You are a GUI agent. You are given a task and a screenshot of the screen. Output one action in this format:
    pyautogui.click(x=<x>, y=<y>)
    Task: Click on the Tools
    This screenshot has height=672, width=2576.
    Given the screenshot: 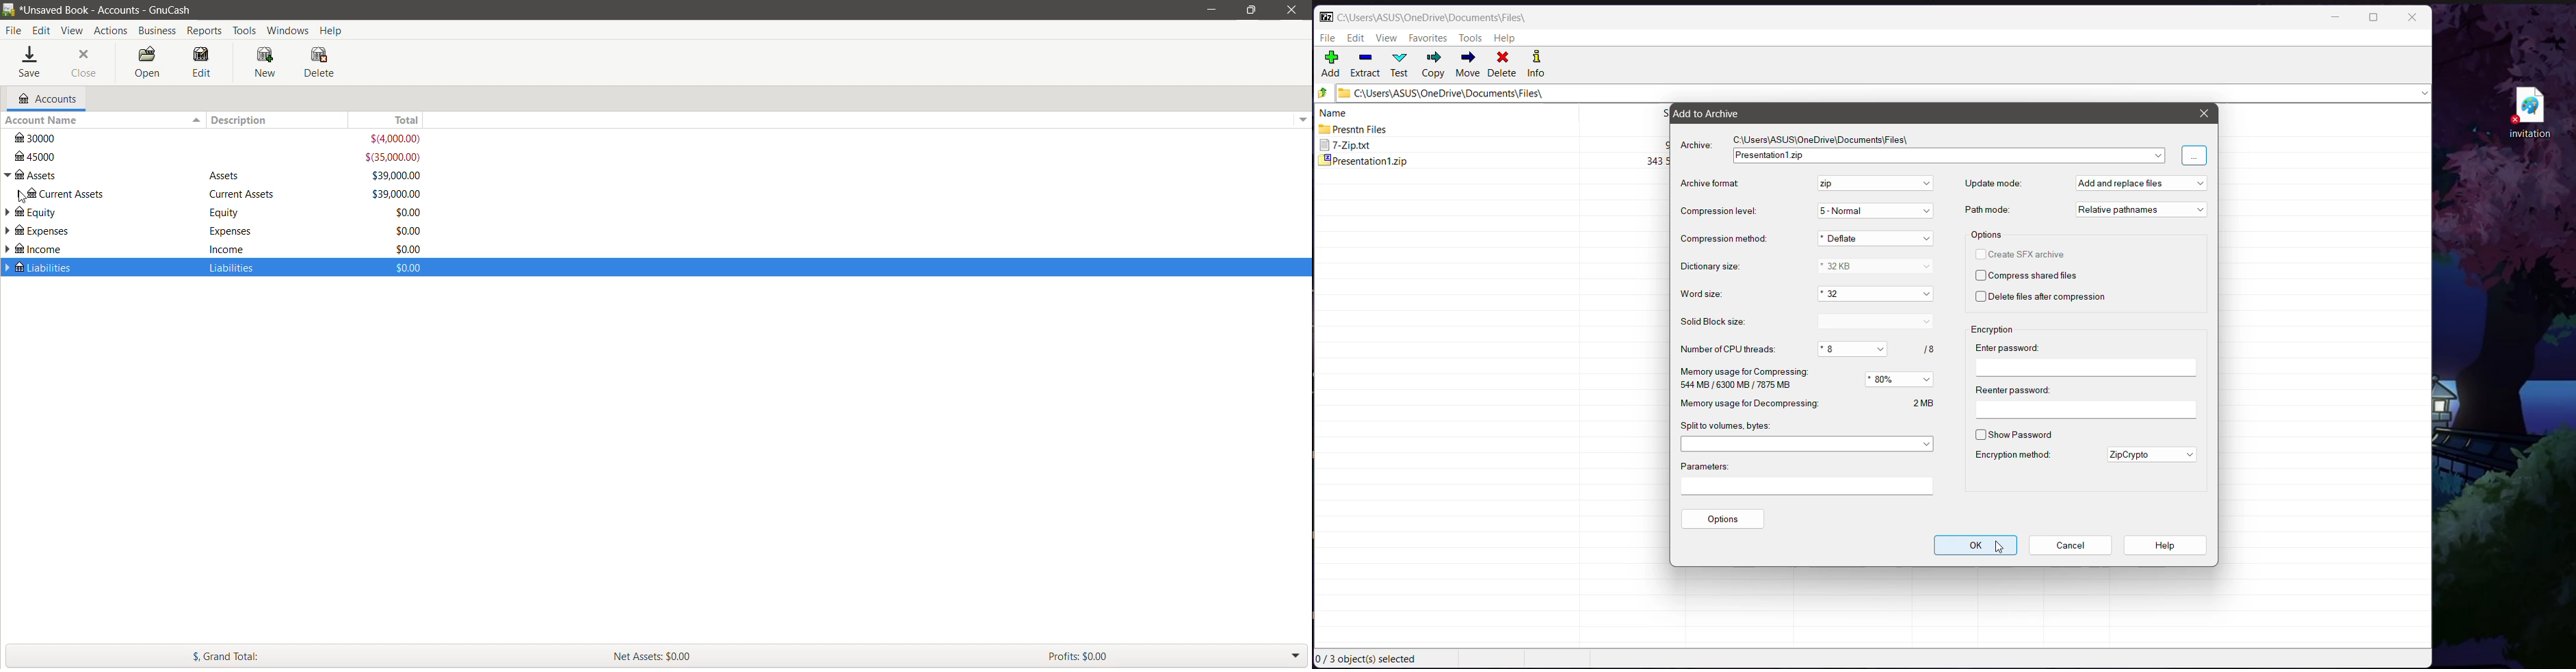 What is the action you would take?
    pyautogui.click(x=246, y=30)
    